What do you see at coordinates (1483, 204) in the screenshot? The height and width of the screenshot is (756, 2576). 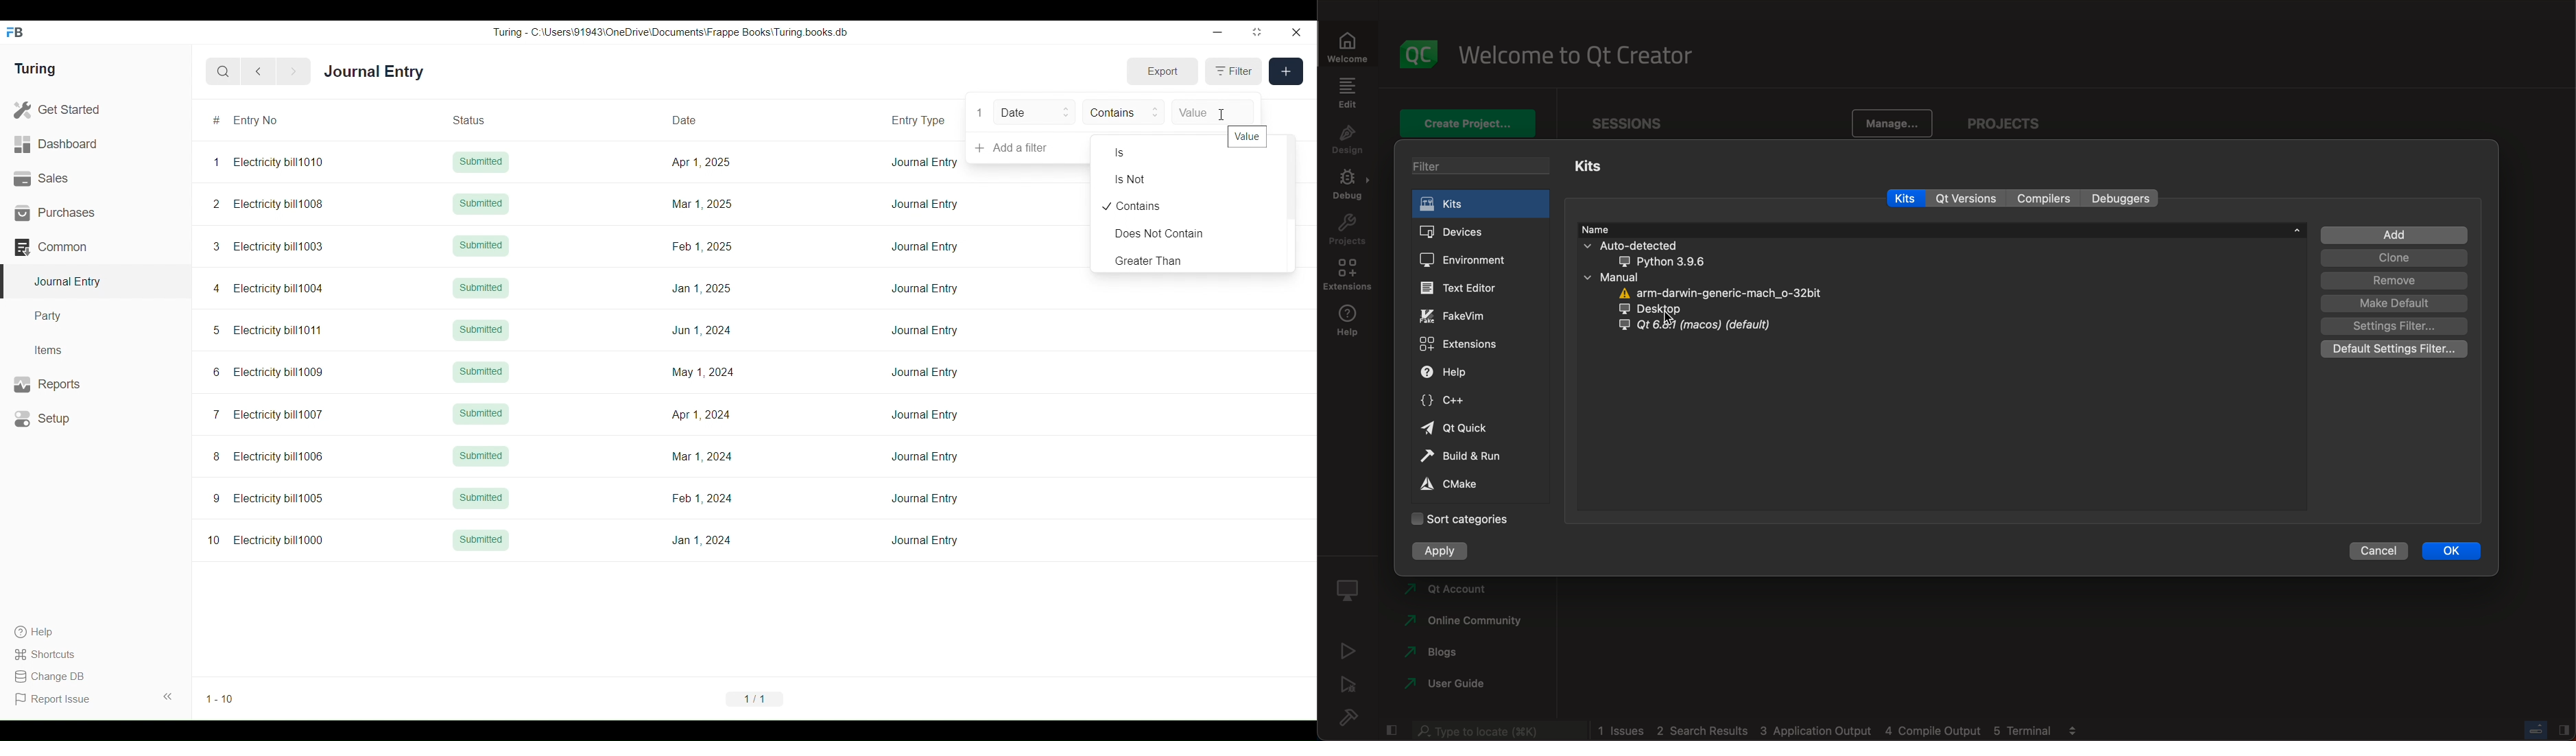 I see `kits` at bounding box center [1483, 204].